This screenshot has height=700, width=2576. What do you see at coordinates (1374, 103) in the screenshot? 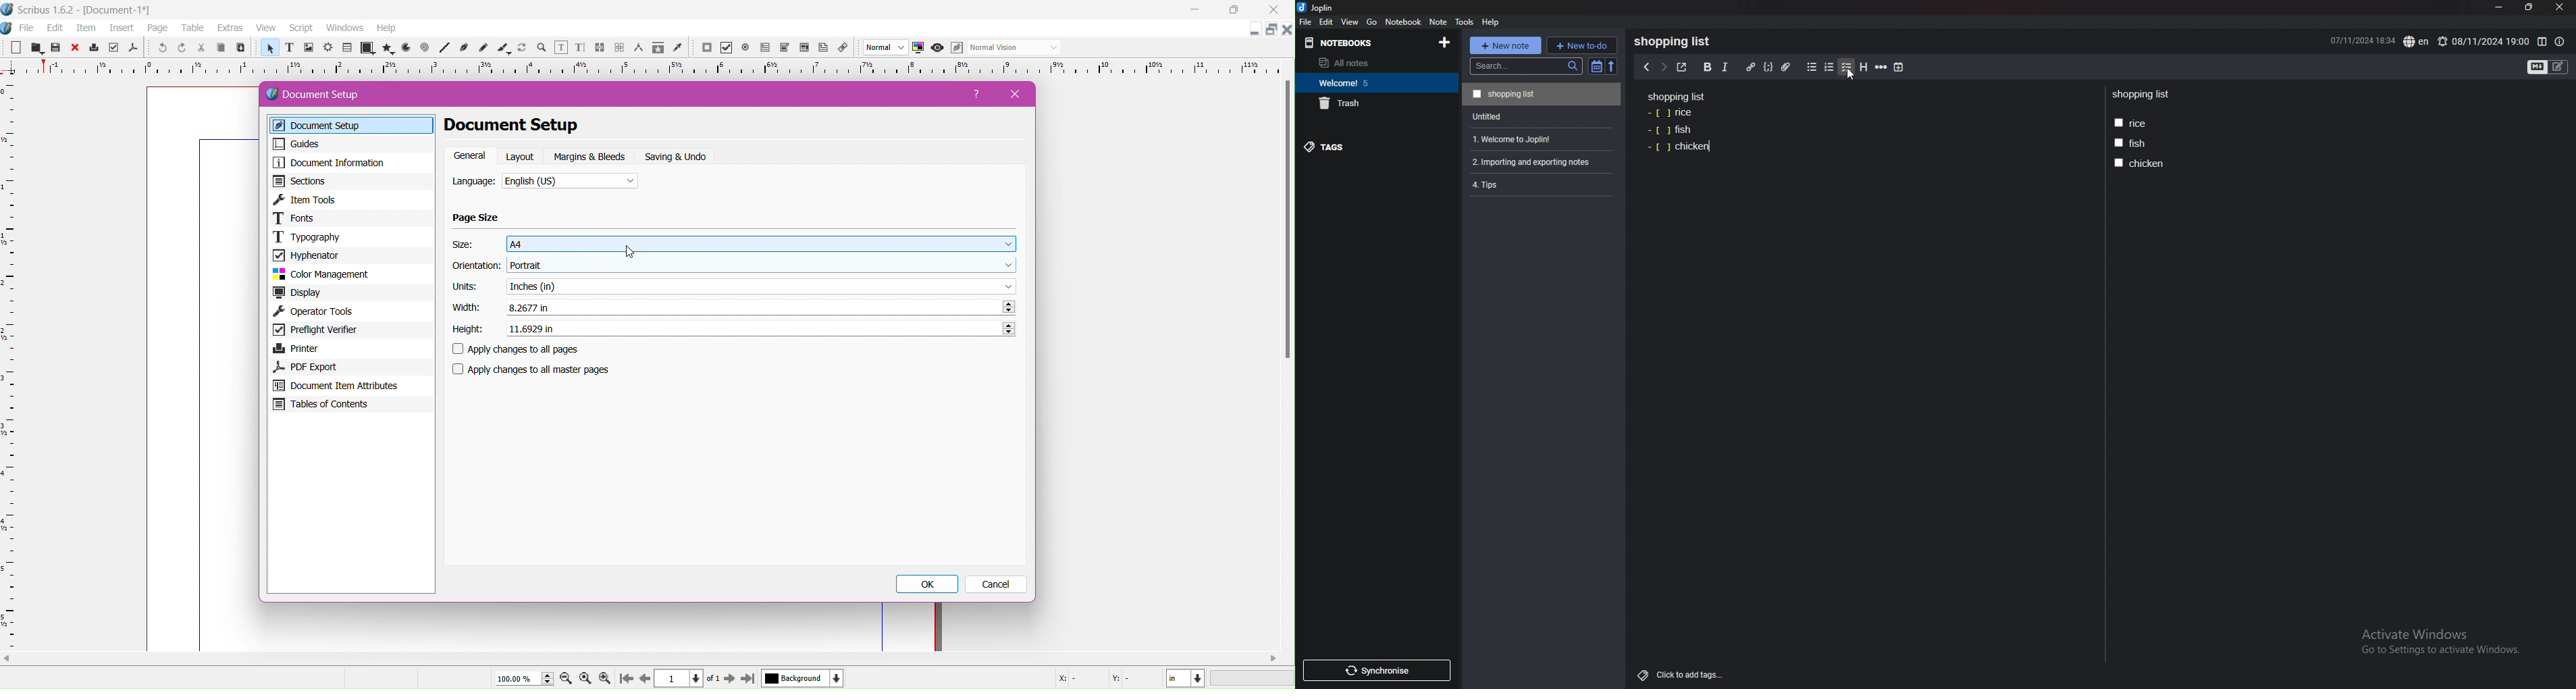
I see `trash` at bounding box center [1374, 103].